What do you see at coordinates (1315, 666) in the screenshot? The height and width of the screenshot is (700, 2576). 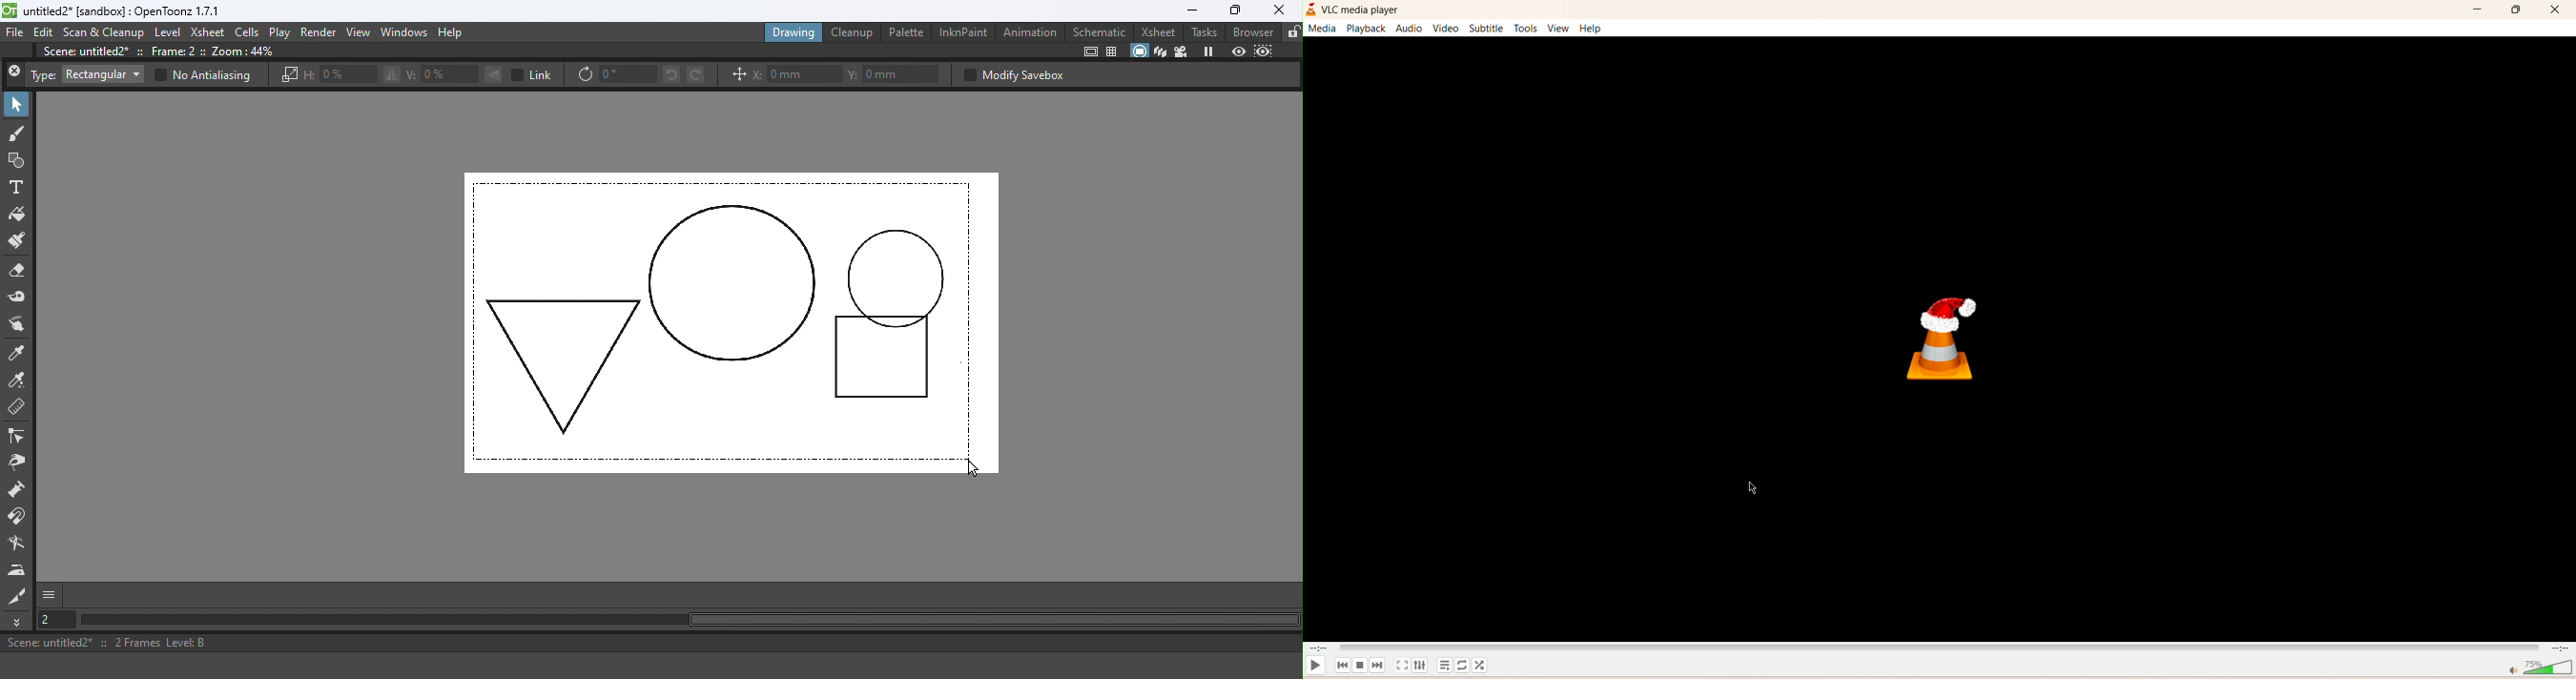 I see `play/pause` at bounding box center [1315, 666].